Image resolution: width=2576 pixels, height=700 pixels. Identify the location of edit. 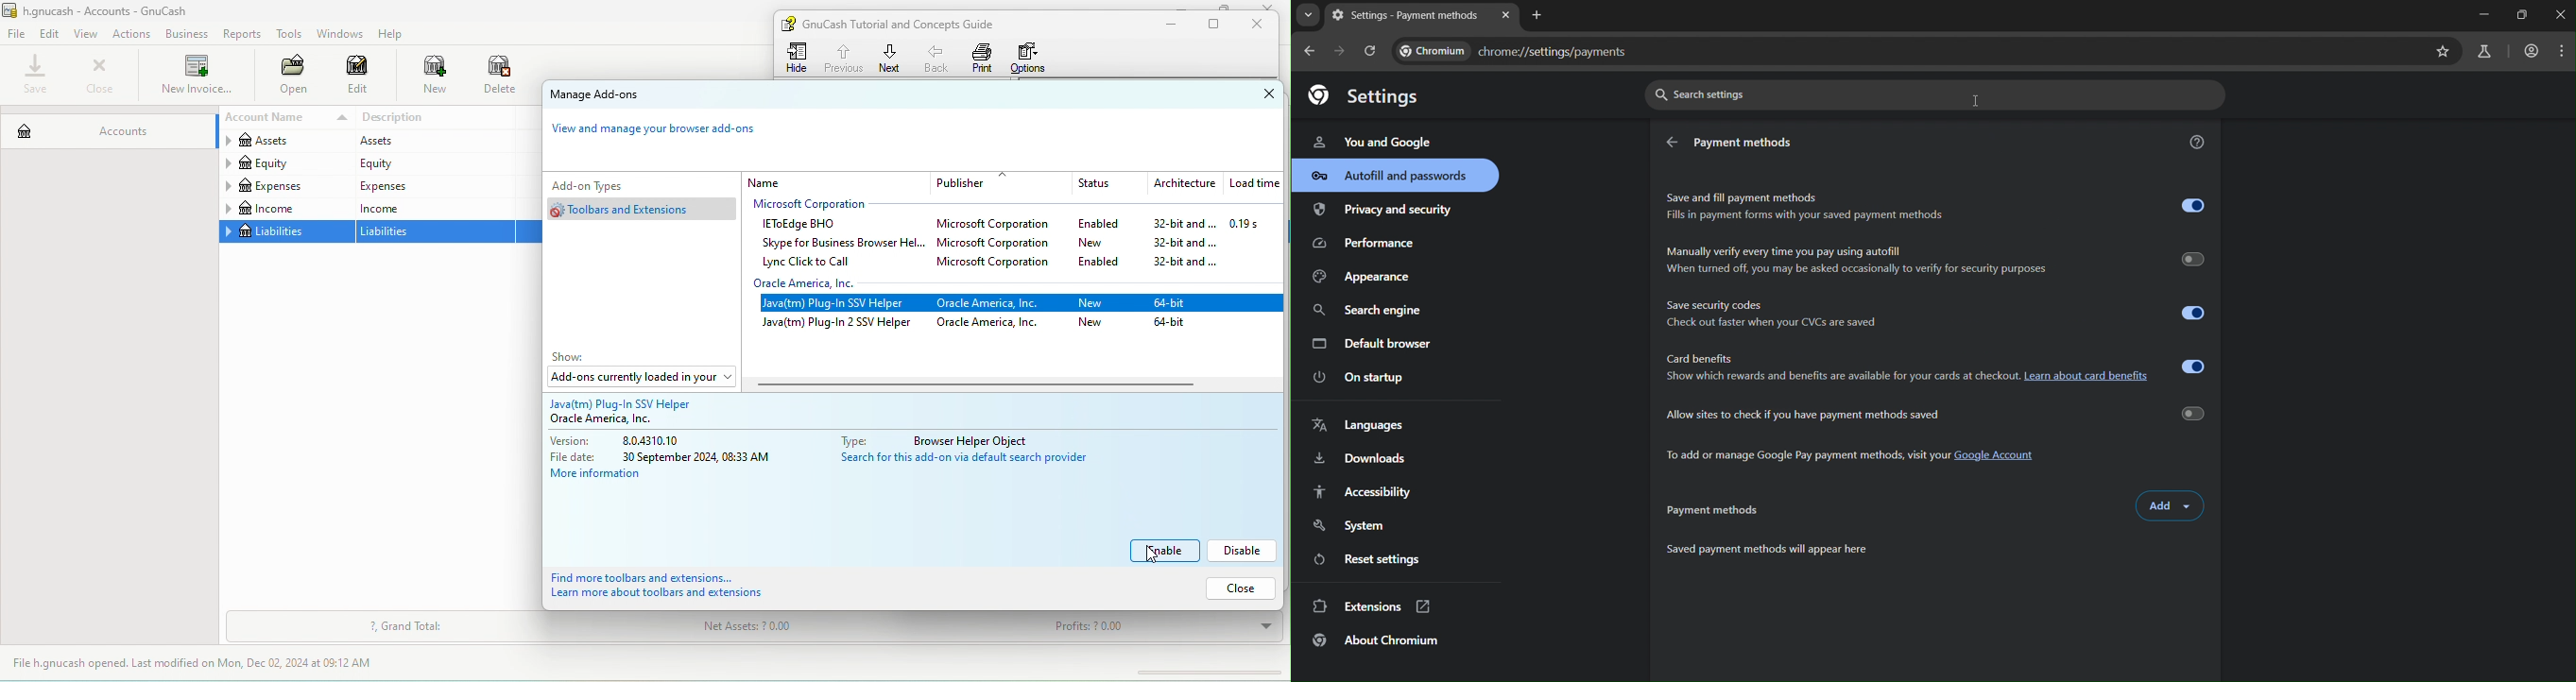
(51, 33).